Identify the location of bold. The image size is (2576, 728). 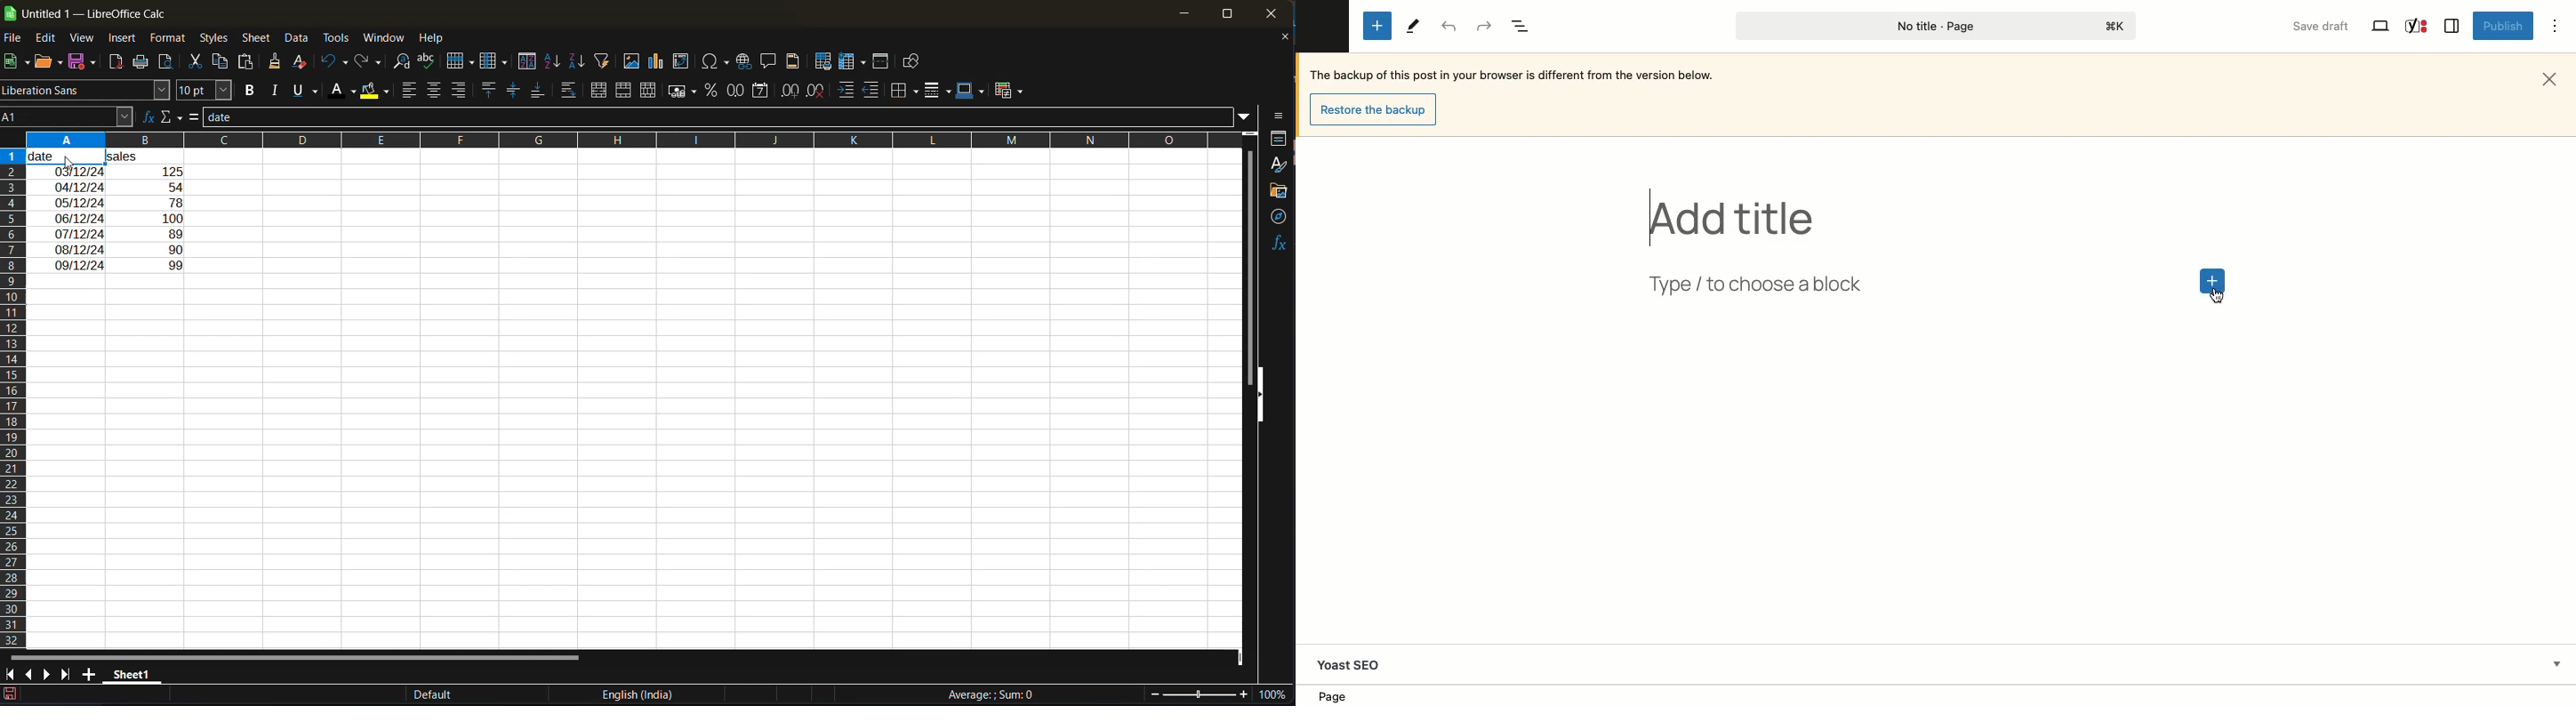
(252, 91).